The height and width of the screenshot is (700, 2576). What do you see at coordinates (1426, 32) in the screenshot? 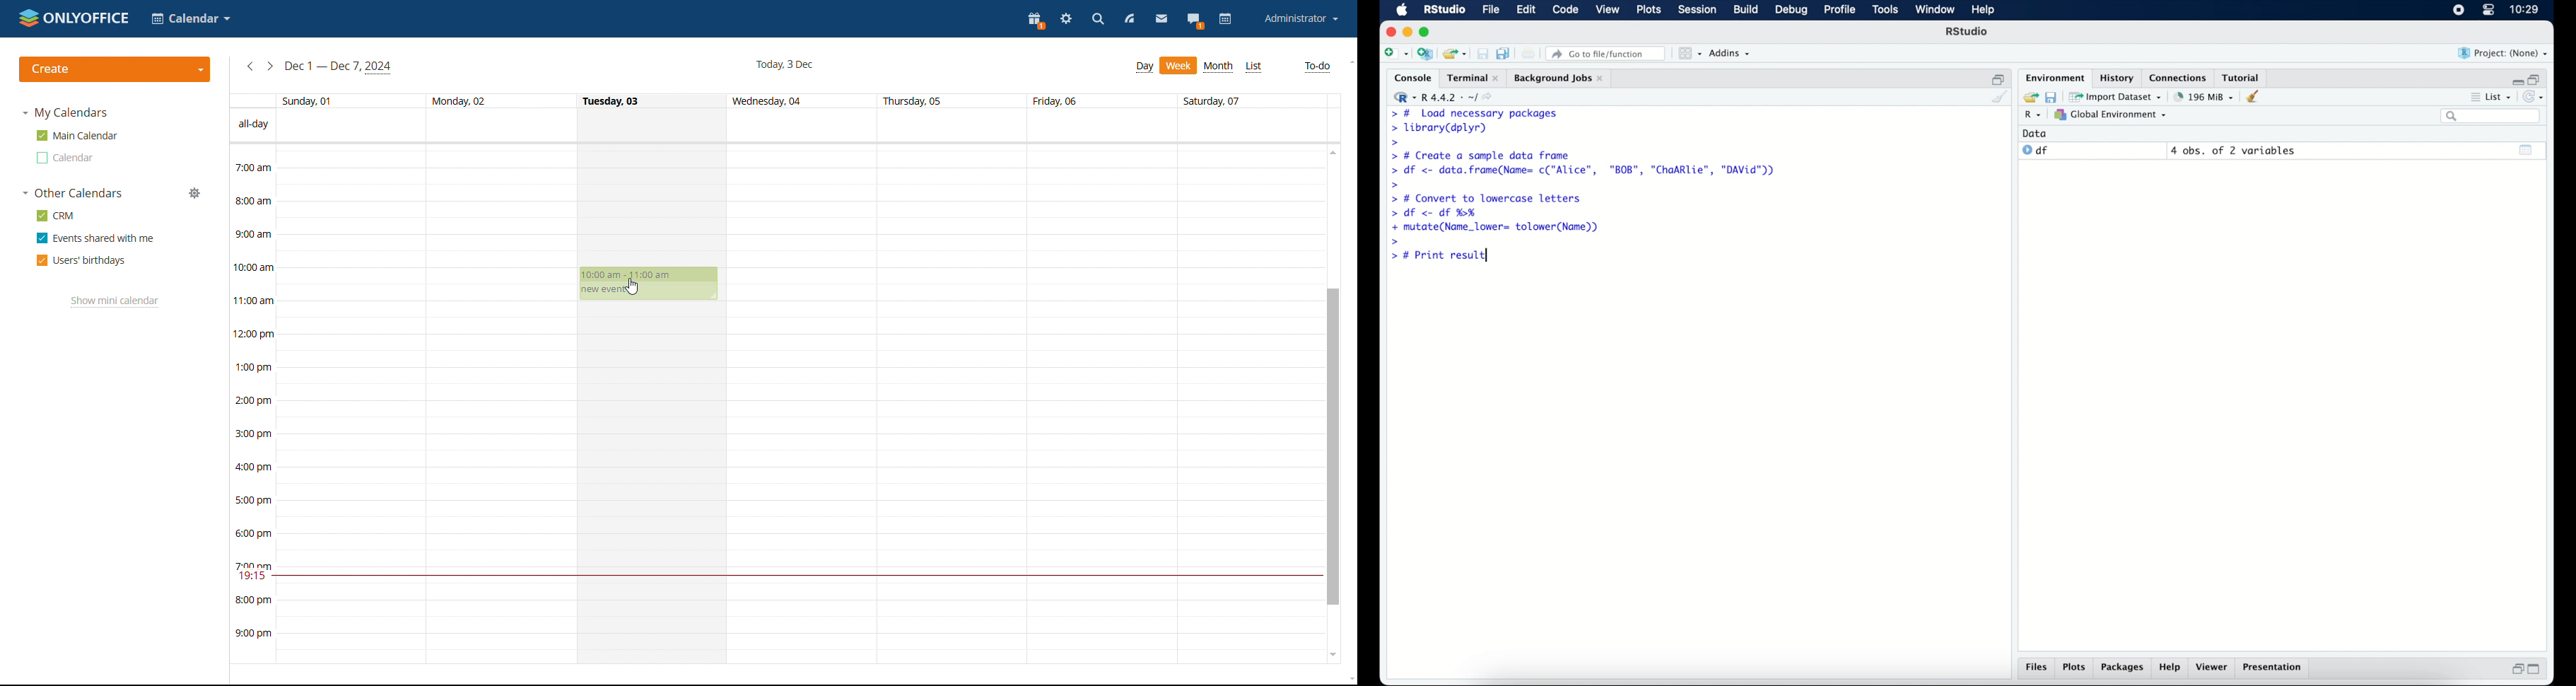
I see `maximize` at bounding box center [1426, 32].